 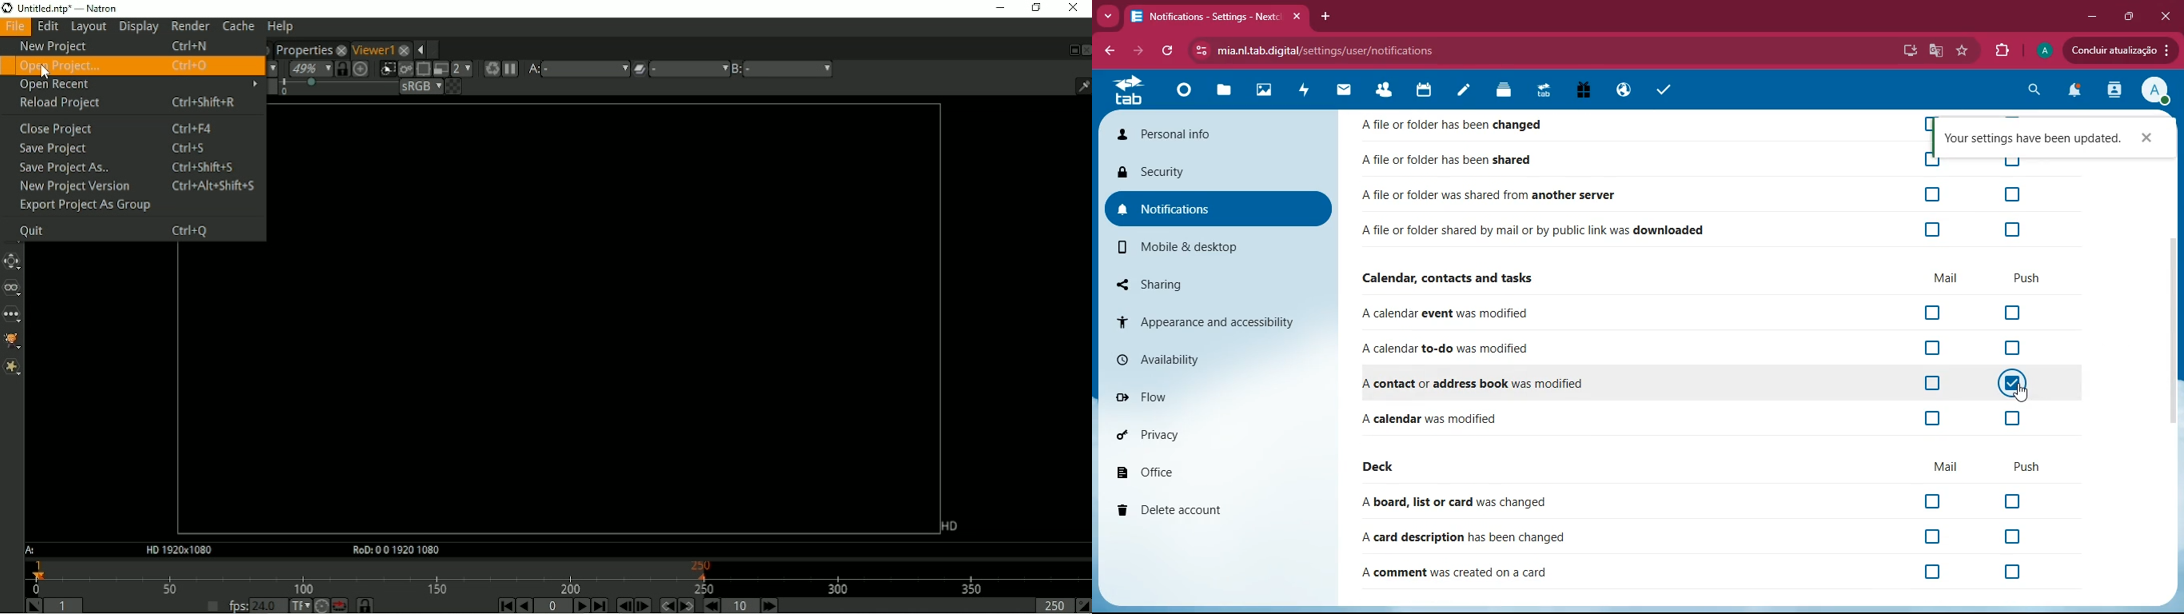 What do you see at coordinates (1932, 229) in the screenshot?
I see `off` at bounding box center [1932, 229].